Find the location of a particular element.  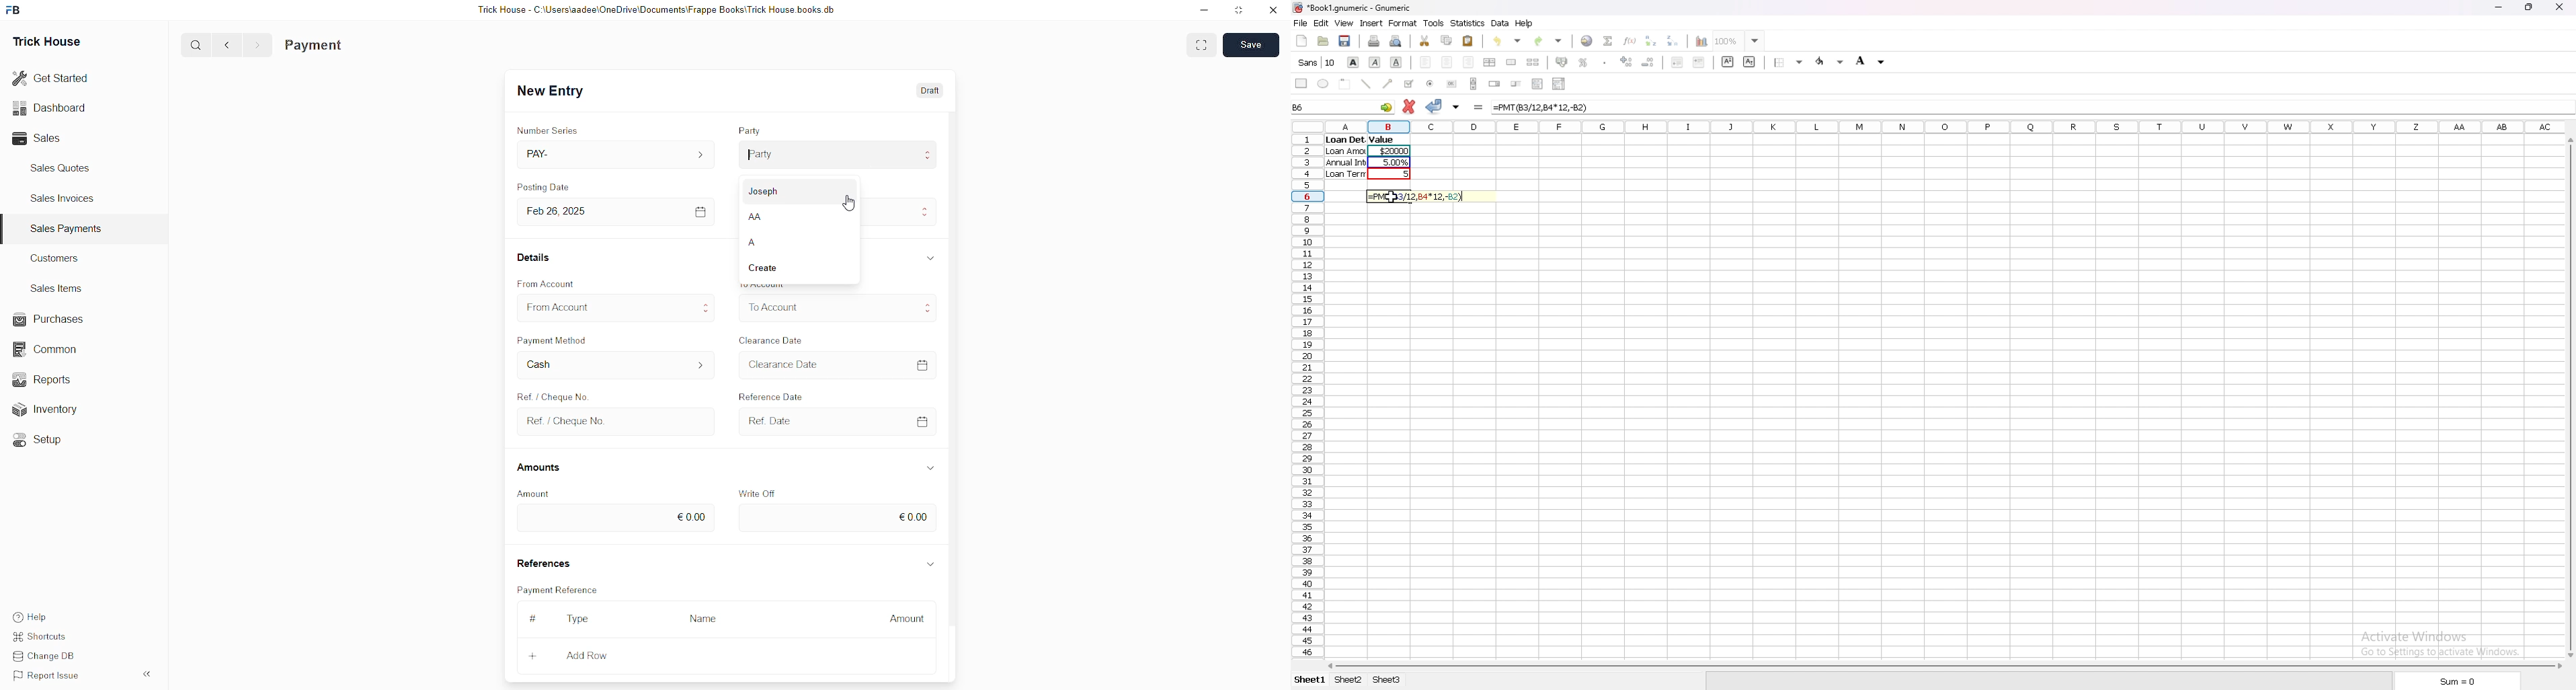

References is located at coordinates (542, 561).